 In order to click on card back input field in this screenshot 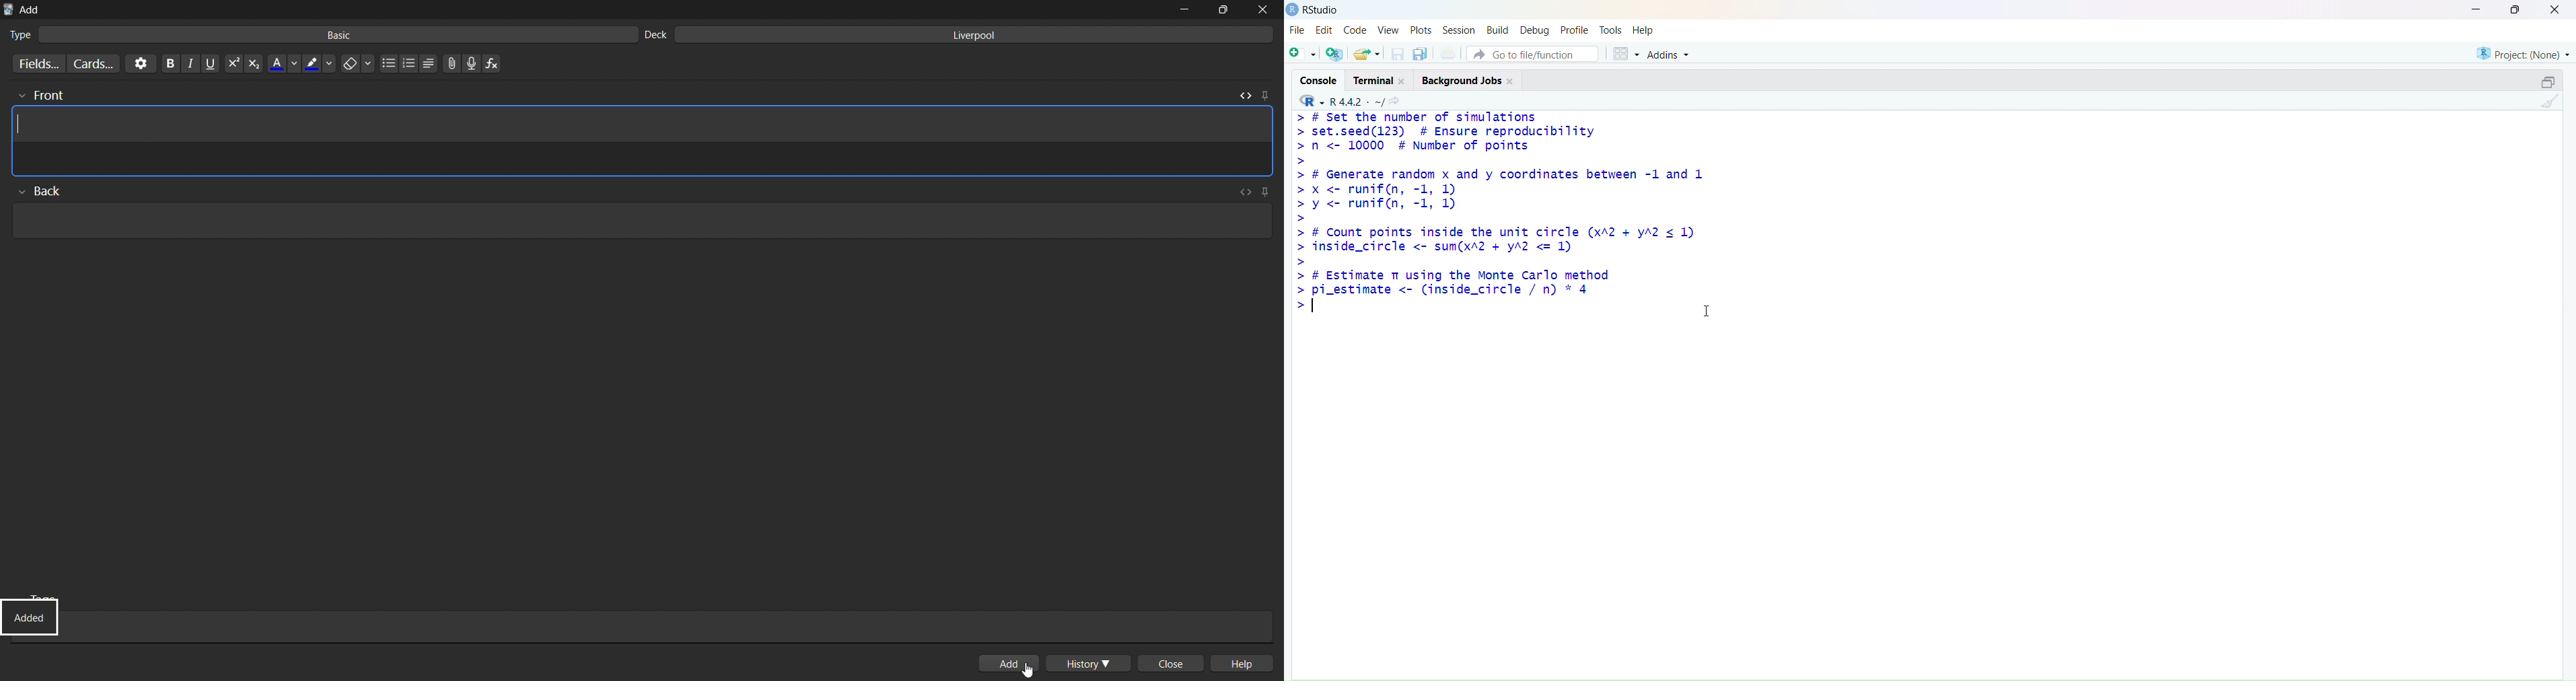, I will do `click(638, 219)`.